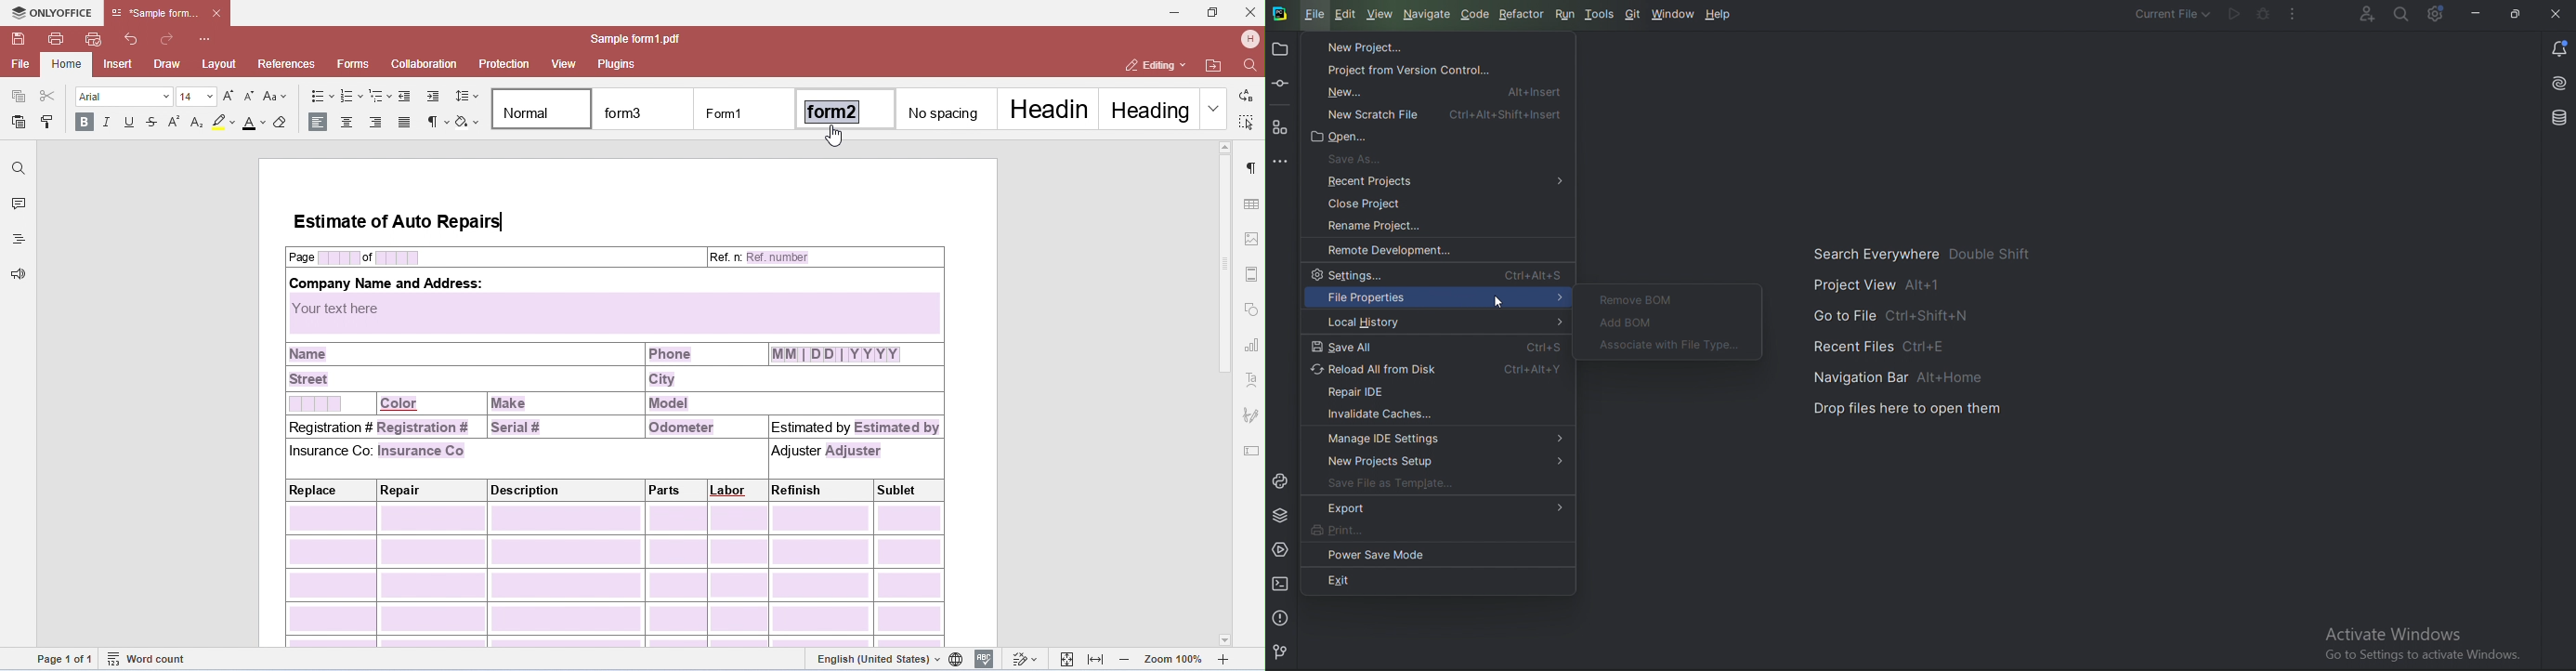  Describe the element at coordinates (1369, 390) in the screenshot. I see `Repair IDE` at that location.